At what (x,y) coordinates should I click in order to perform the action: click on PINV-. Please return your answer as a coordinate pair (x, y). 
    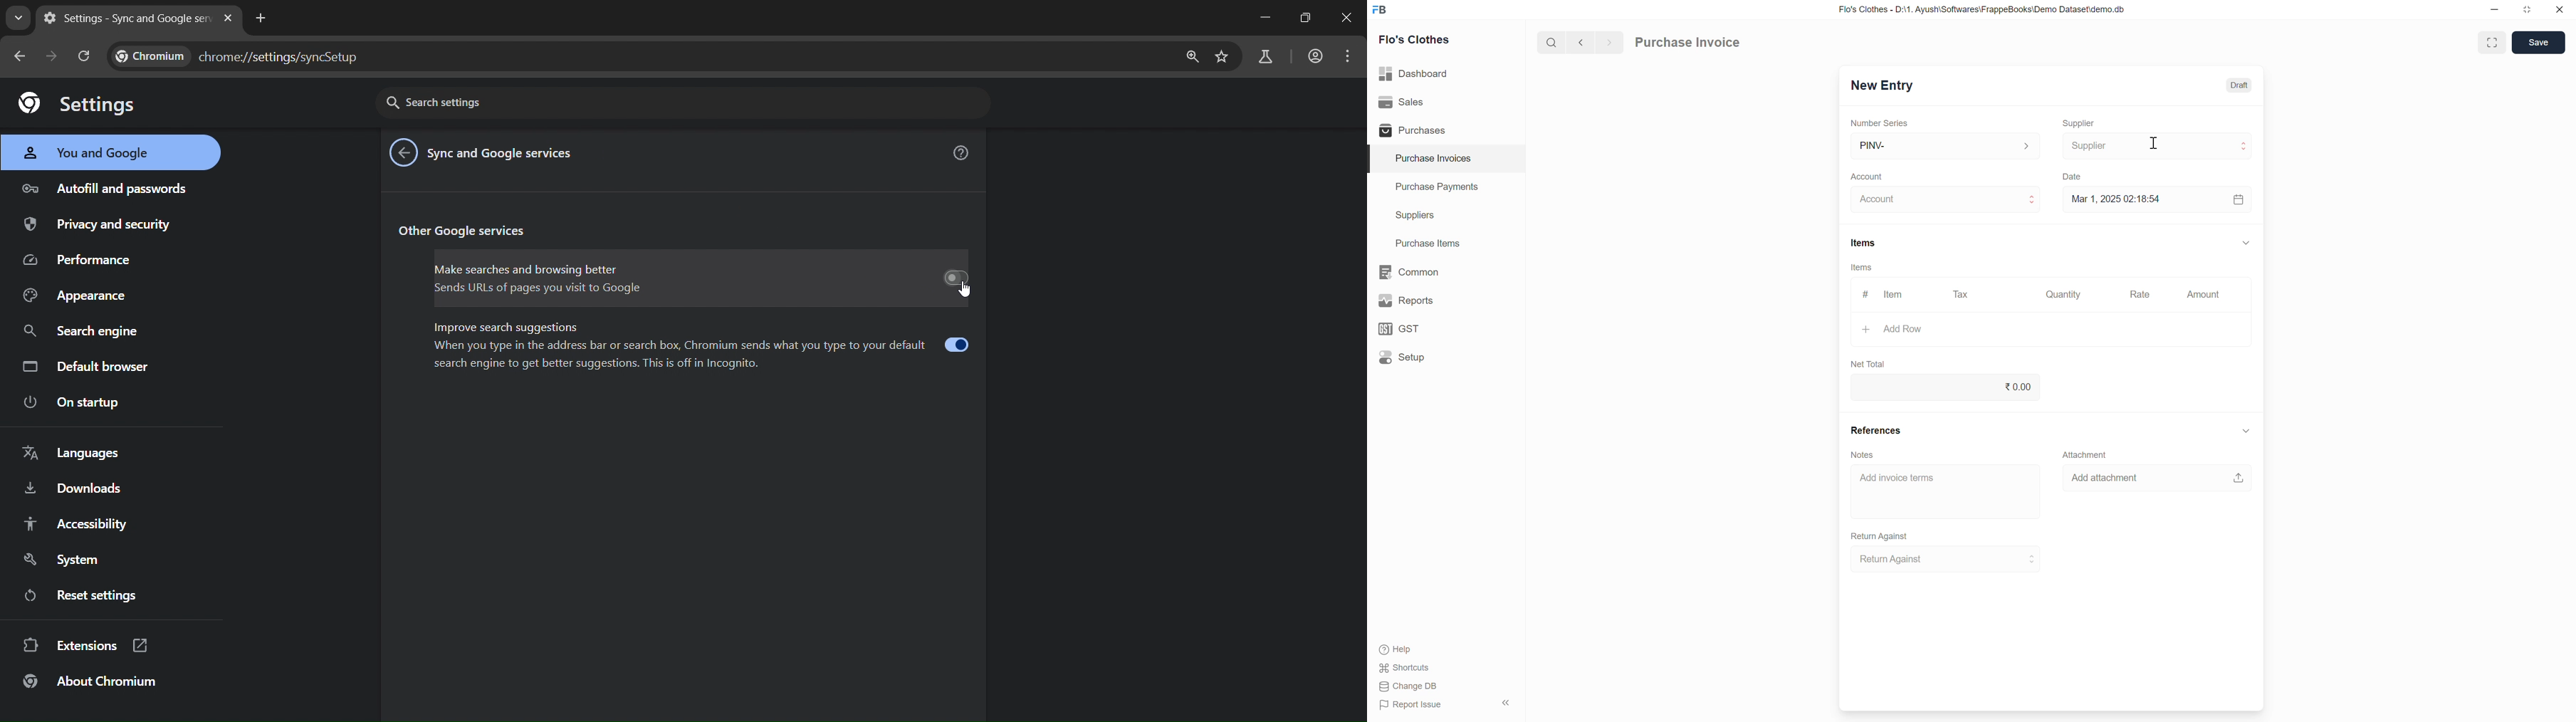
    Looking at the image, I should click on (1945, 146).